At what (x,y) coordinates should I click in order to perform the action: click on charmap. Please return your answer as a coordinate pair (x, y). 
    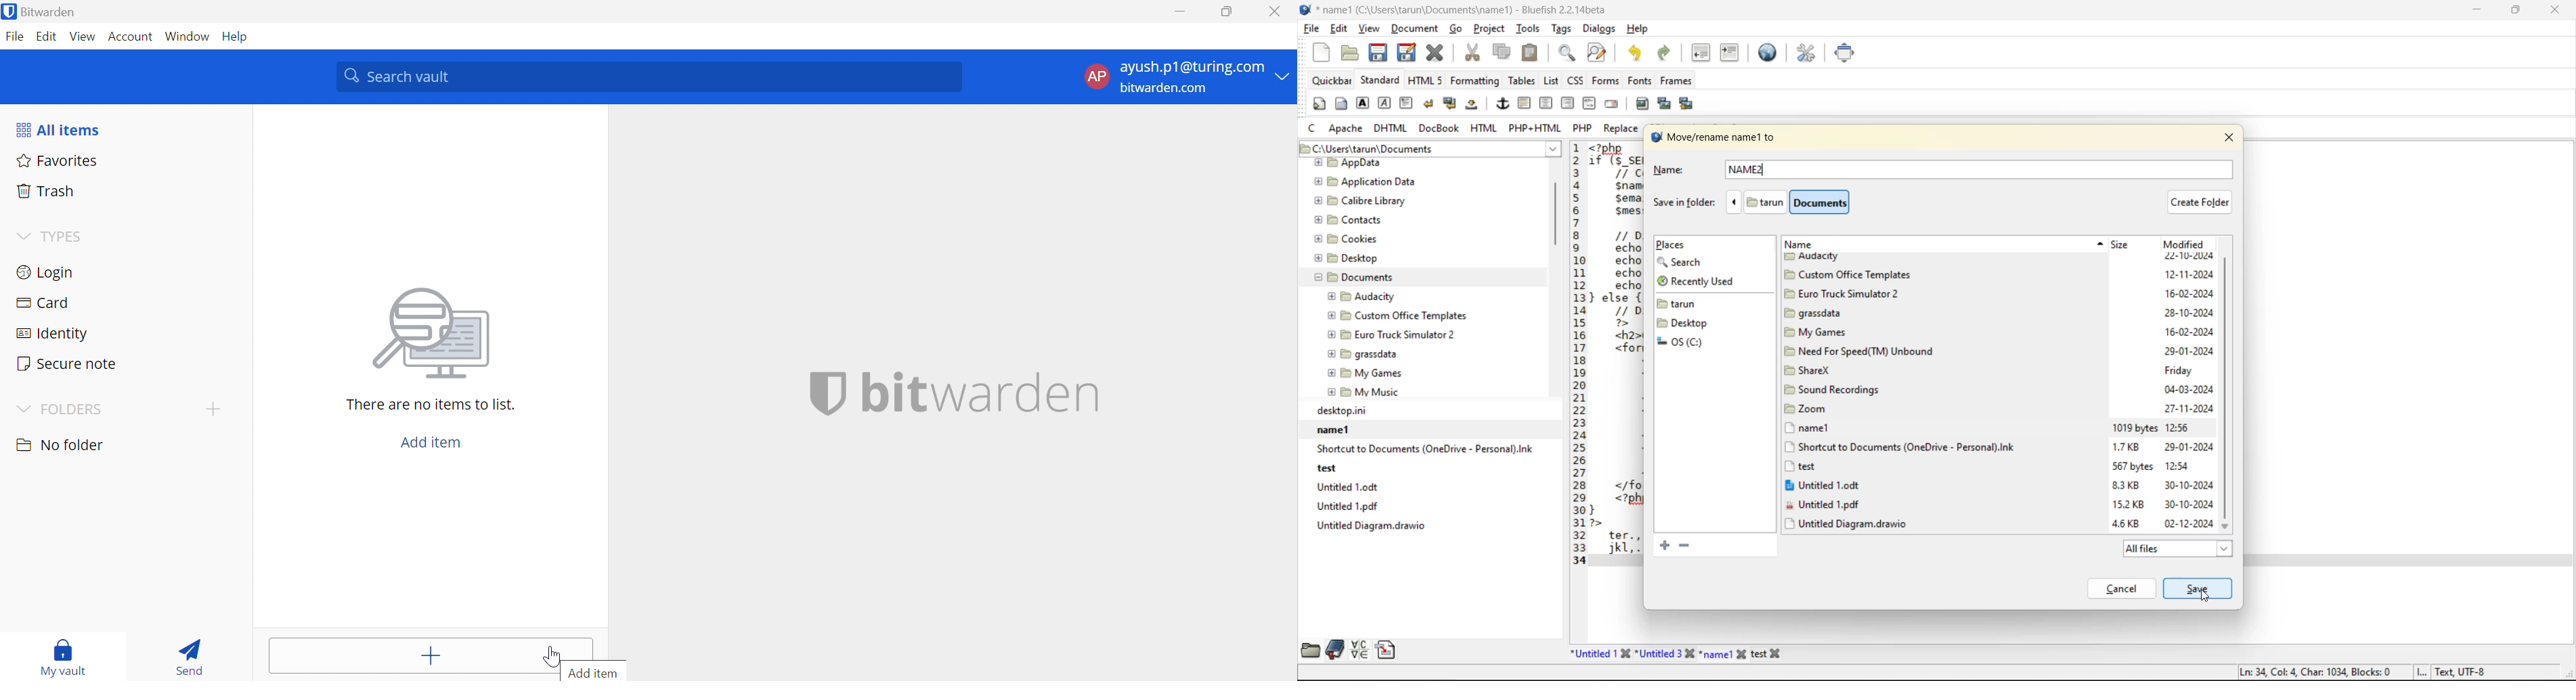
    Looking at the image, I should click on (1360, 650).